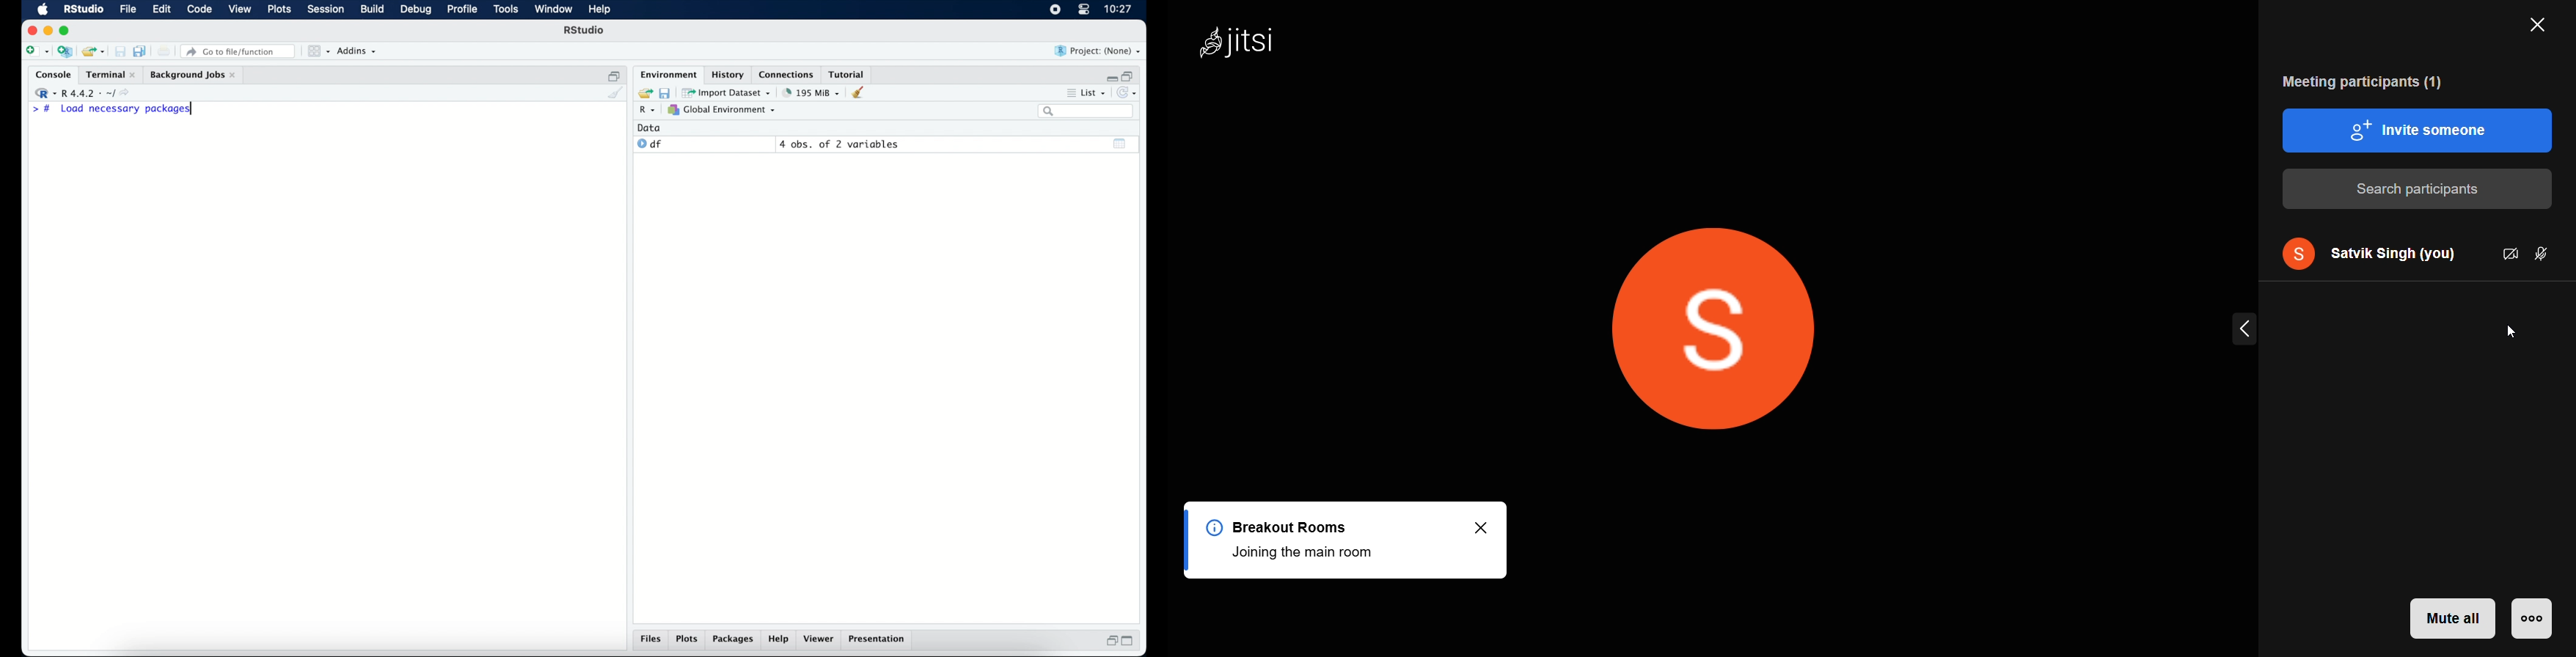 The width and height of the screenshot is (2576, 672). I want to click on view, so click(240, 10).